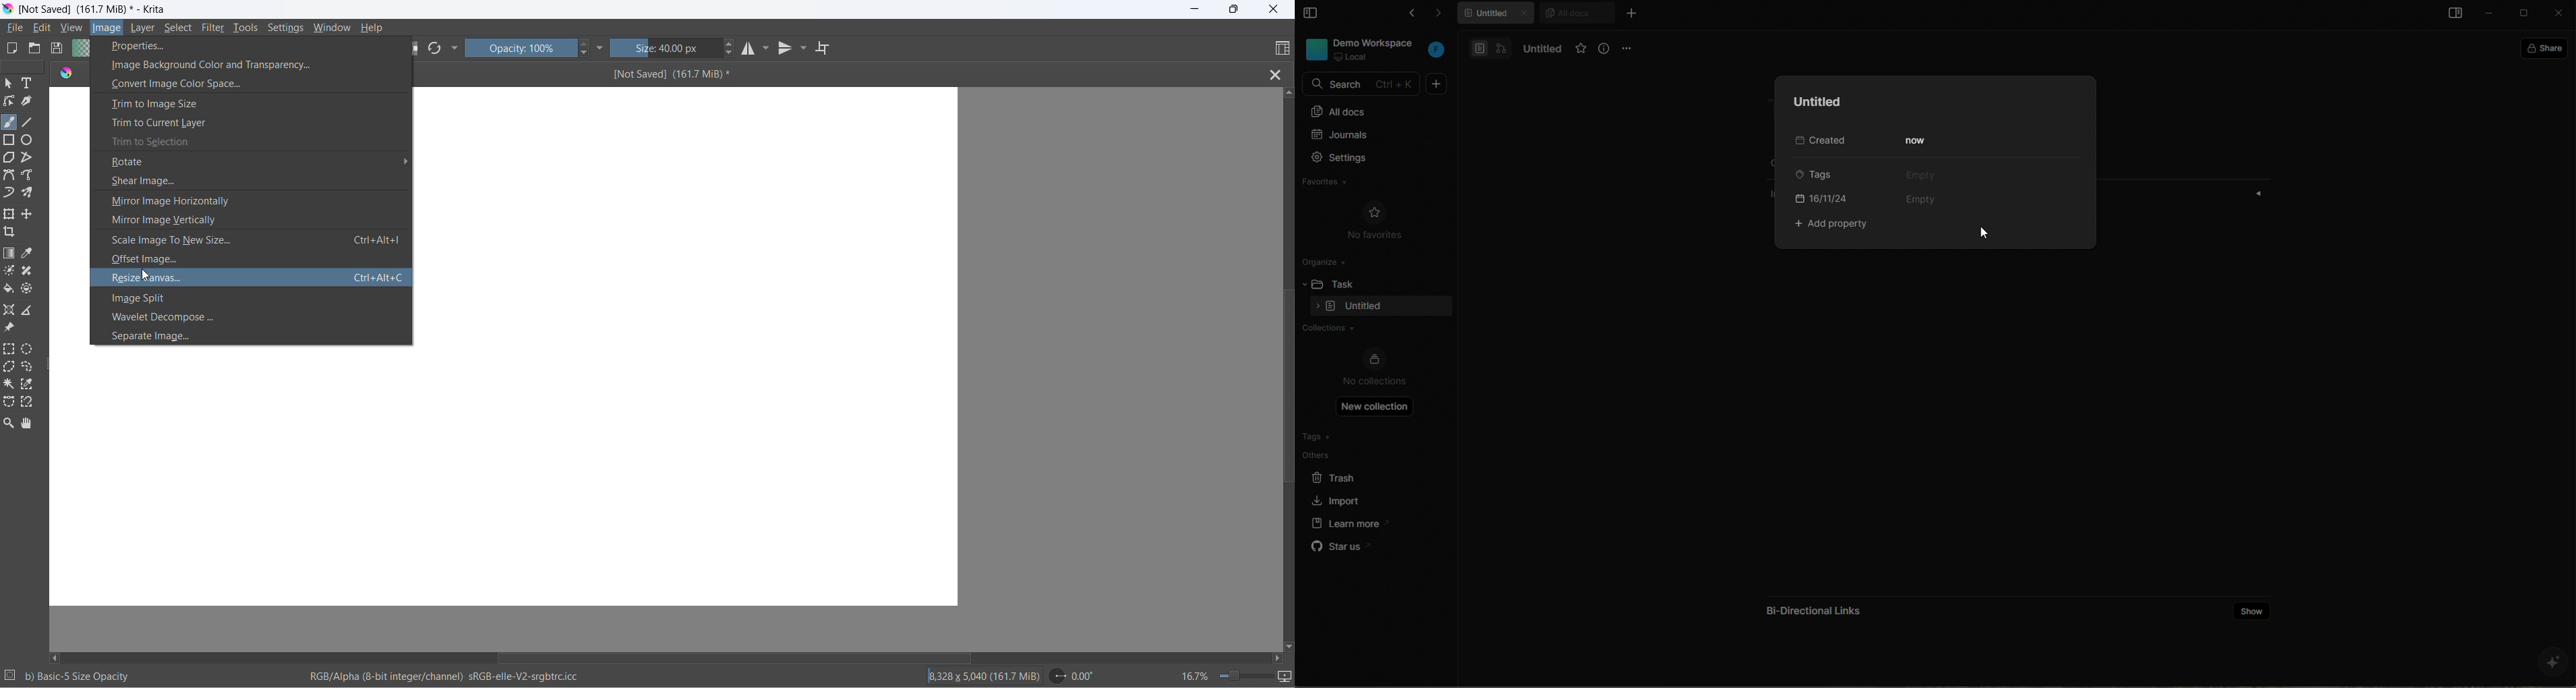 The height and width of the screenshot is (700, 2576). Describe the element at coordinates (2548, 47) in the screenshot. I see `share` at that location.